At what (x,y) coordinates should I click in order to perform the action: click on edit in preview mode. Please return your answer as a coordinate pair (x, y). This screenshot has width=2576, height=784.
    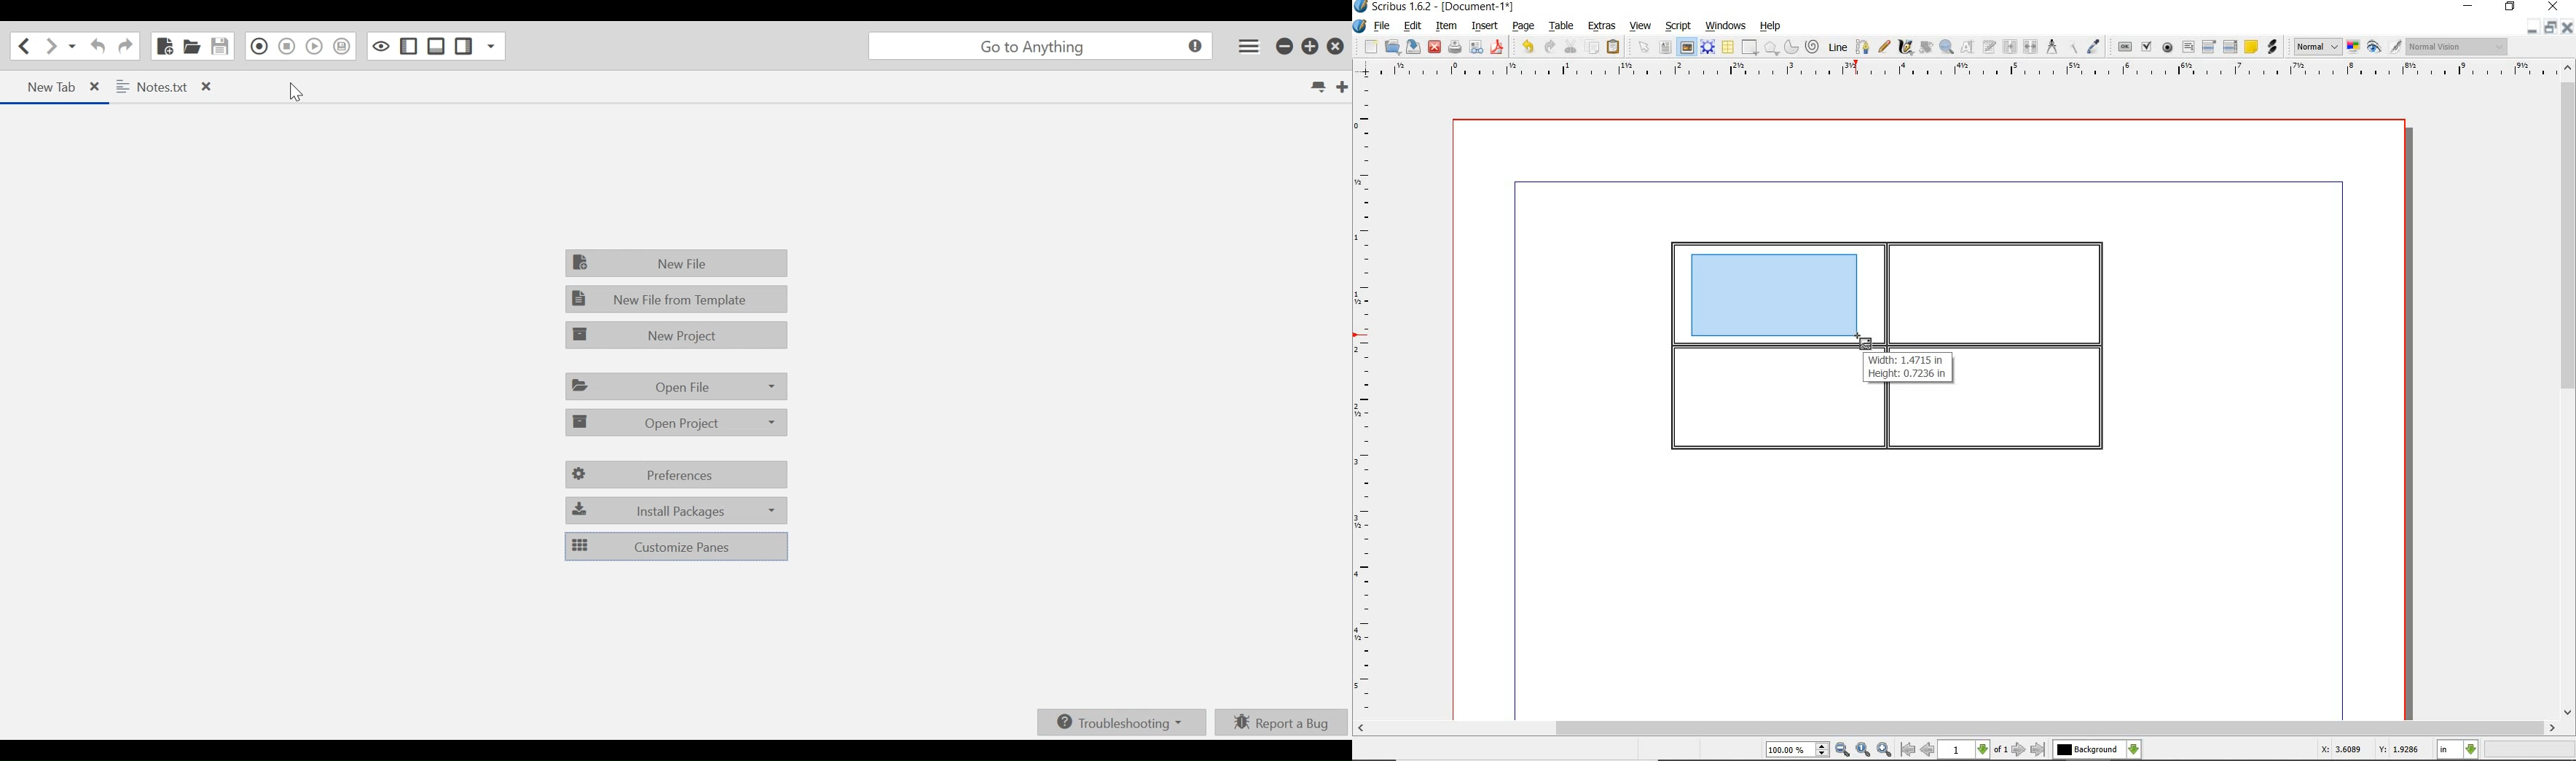
    Looking at the image, I should click on (2395, 47).